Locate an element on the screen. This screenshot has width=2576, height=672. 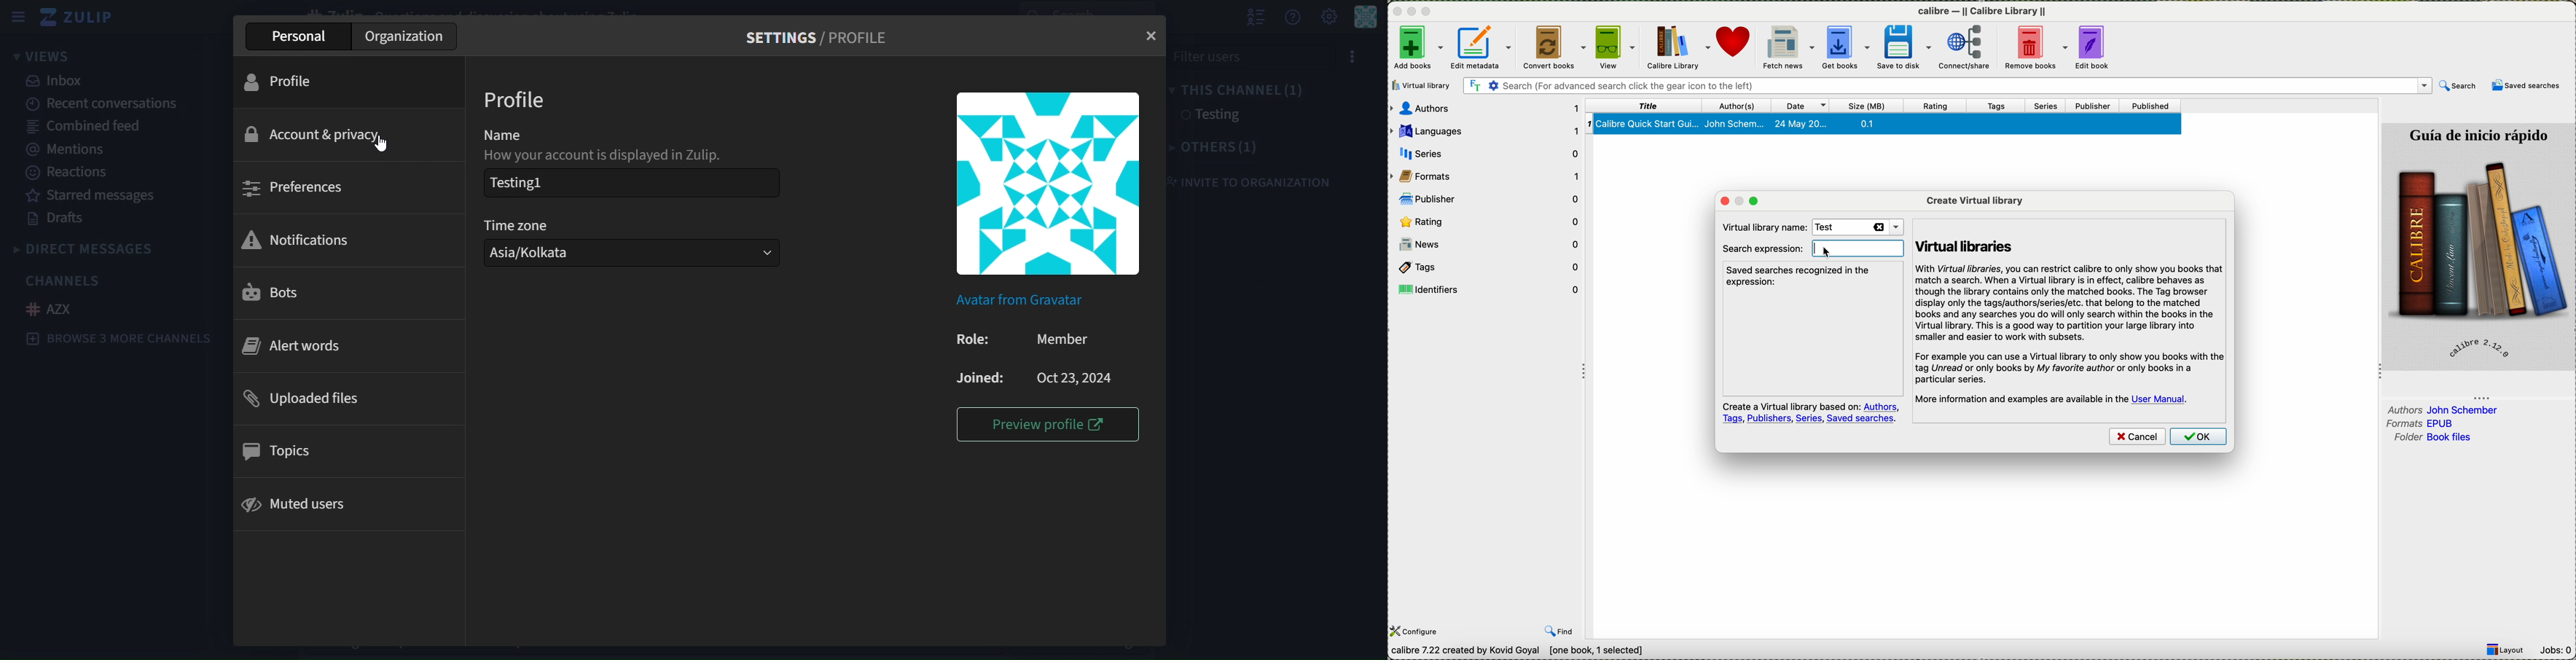
tags is located at coordinates (1997, 105).